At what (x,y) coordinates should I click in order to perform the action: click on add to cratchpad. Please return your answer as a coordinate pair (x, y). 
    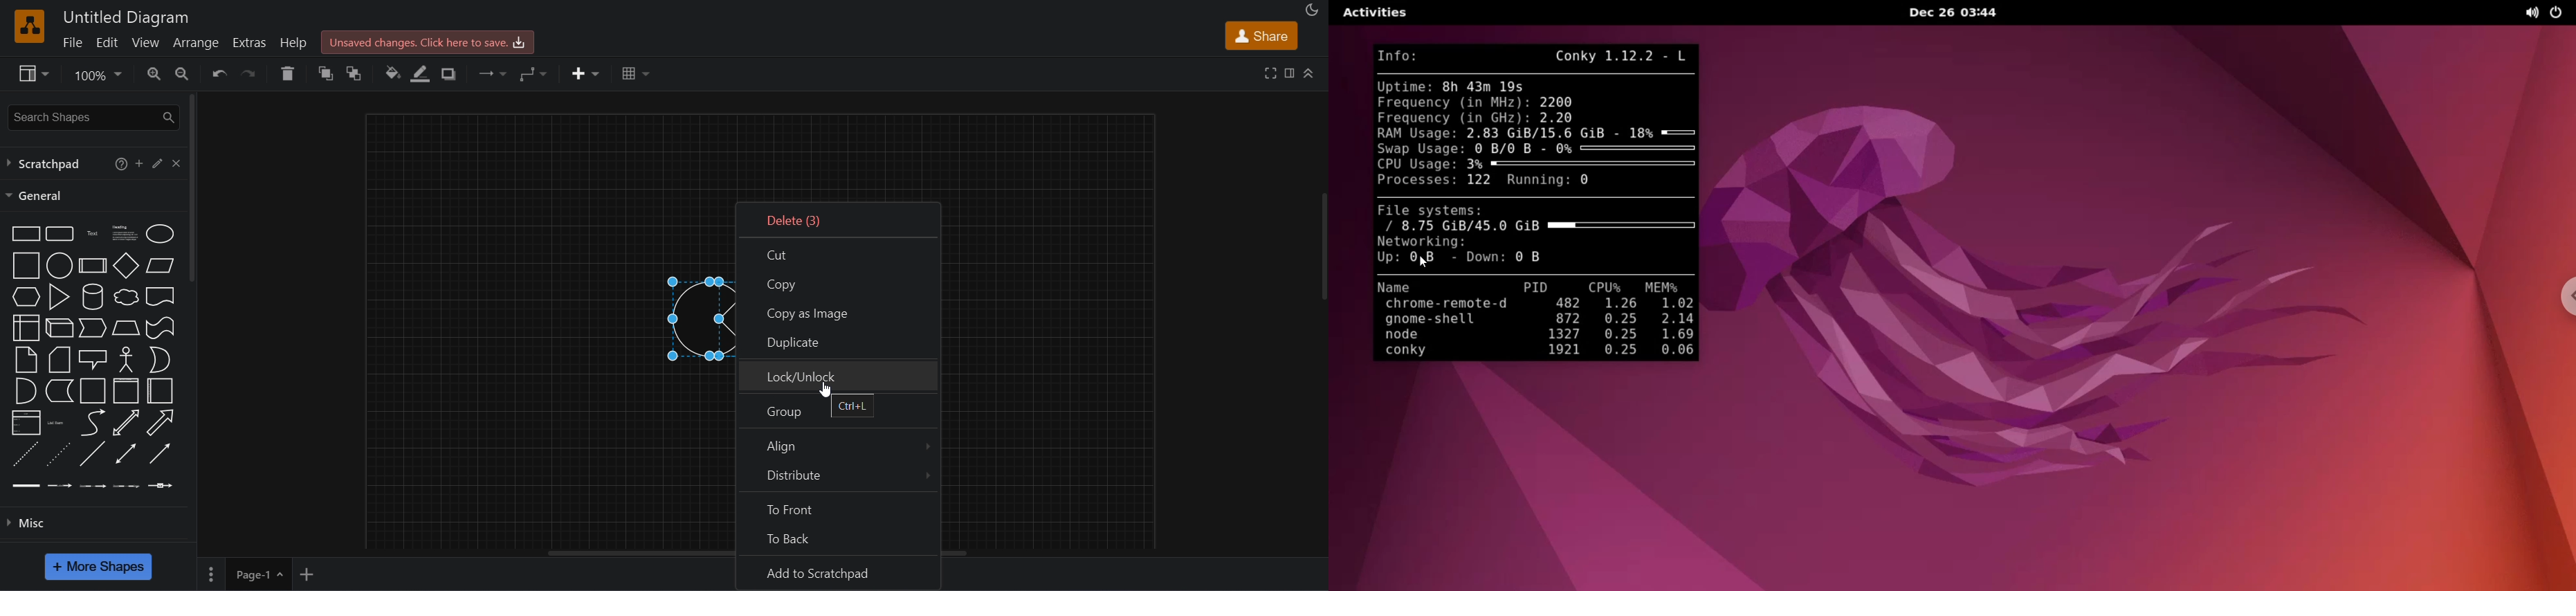
    Looking at the image, I should click on (835, 572).